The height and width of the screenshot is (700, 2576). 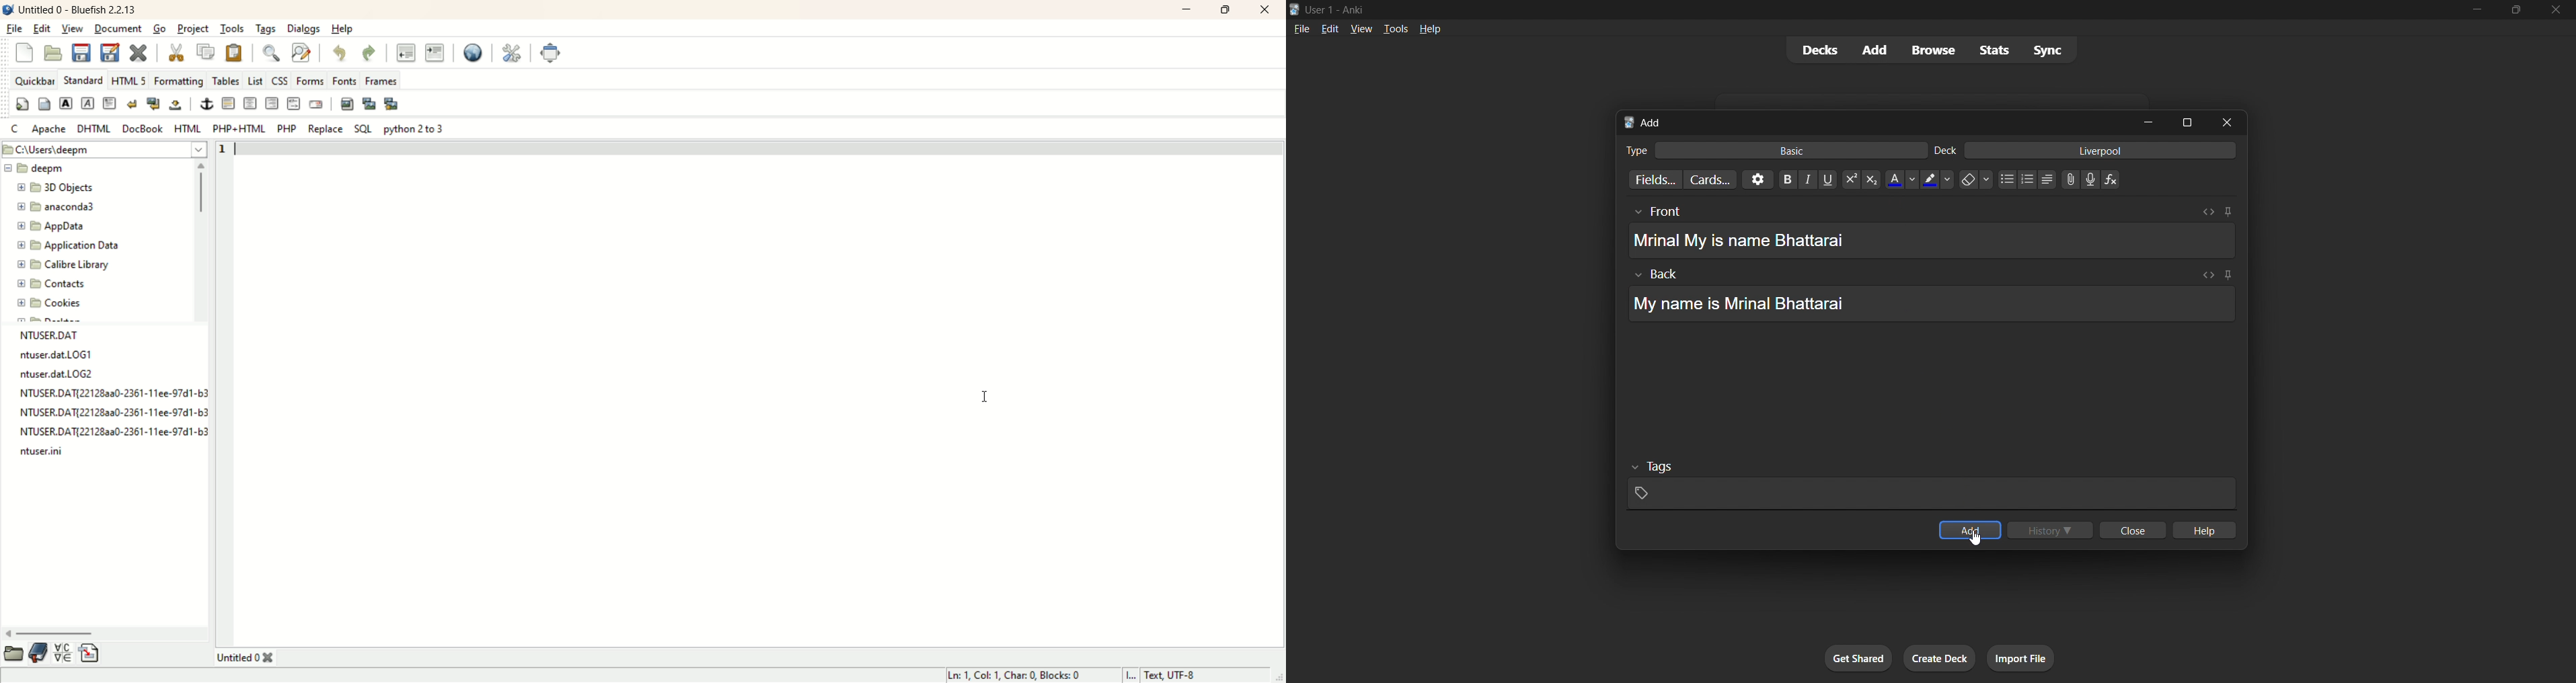 What do you see at coordinates (472, 52) in the screenshot?
I see `preview in browser` at bounding box center [472, 52].